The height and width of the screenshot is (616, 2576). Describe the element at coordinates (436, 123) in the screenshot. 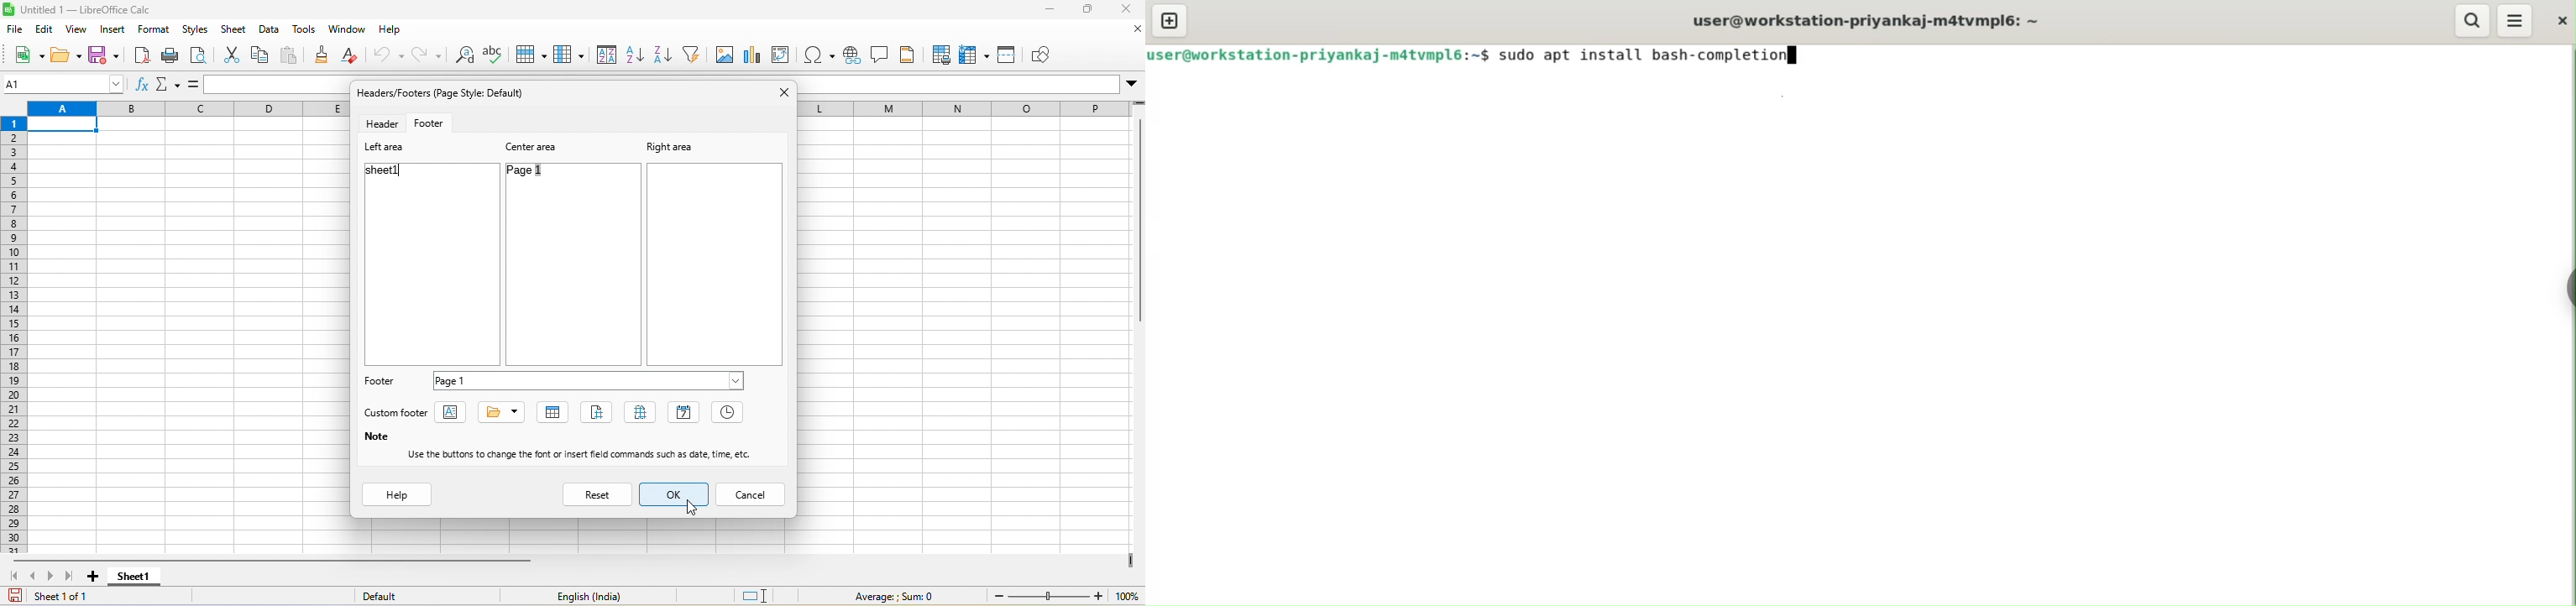

I see `footer` at that location.